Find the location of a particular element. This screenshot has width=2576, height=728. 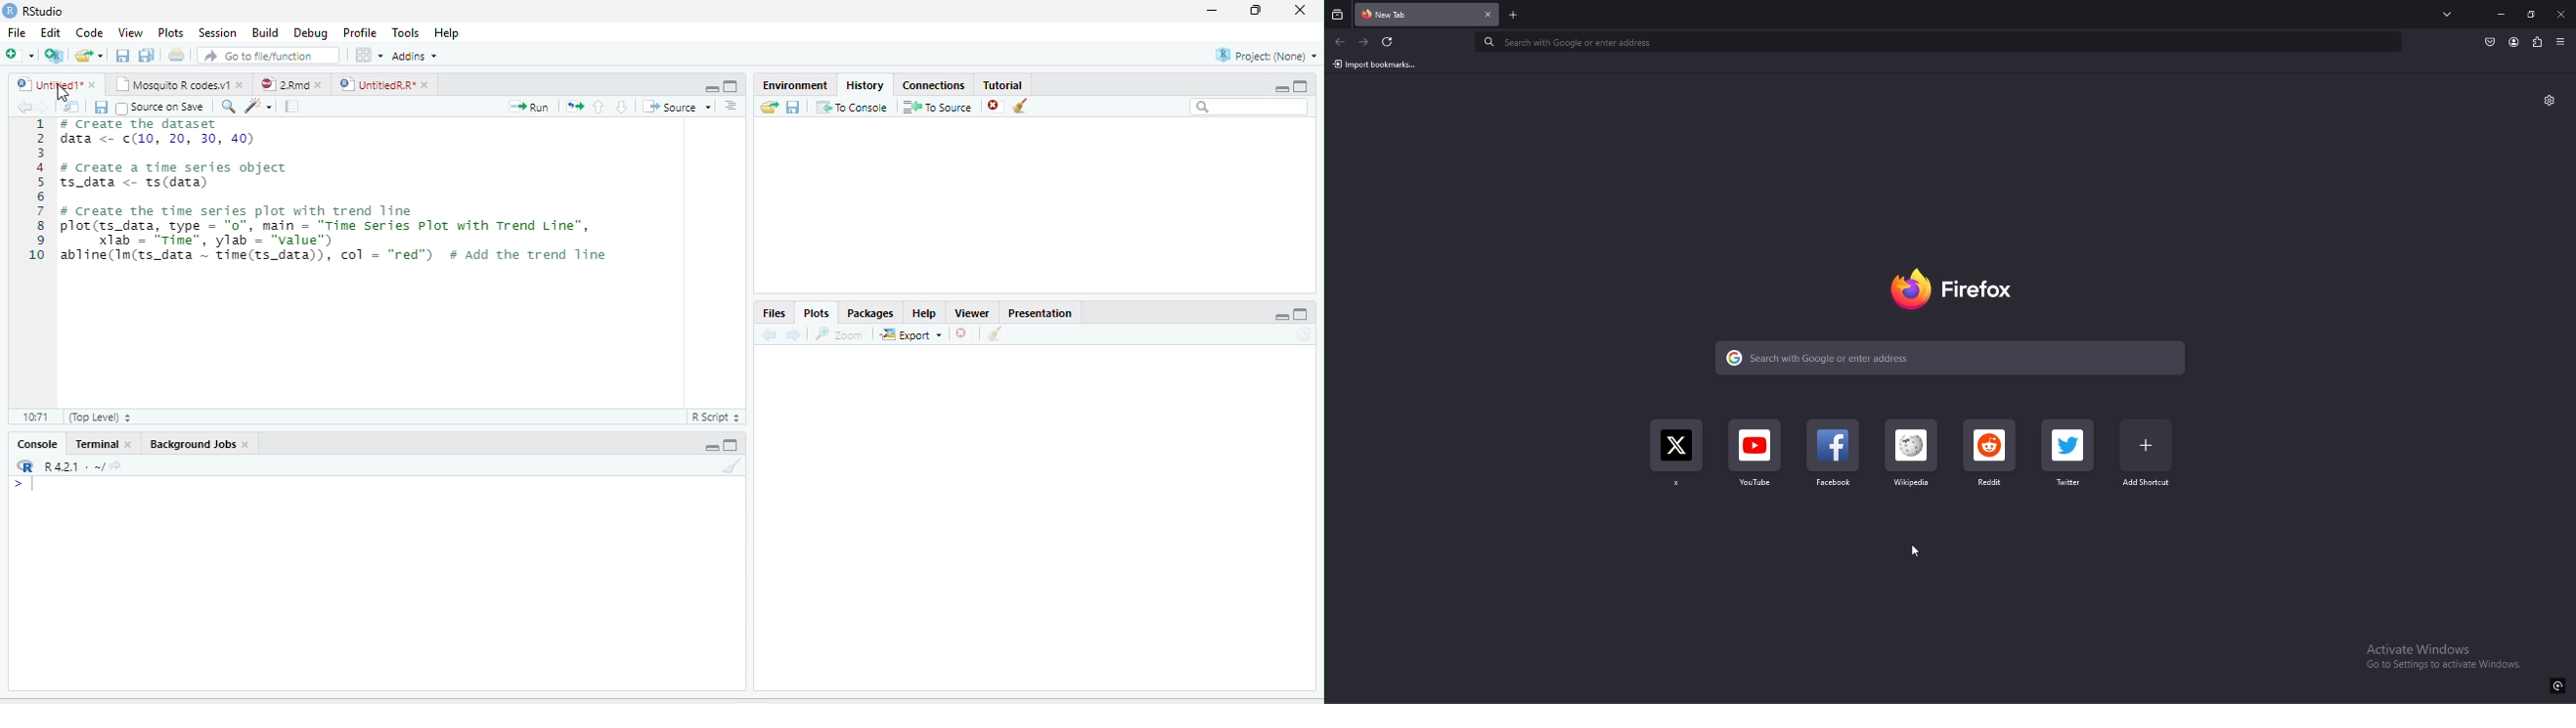

close is located at coordinates (2560, 14).